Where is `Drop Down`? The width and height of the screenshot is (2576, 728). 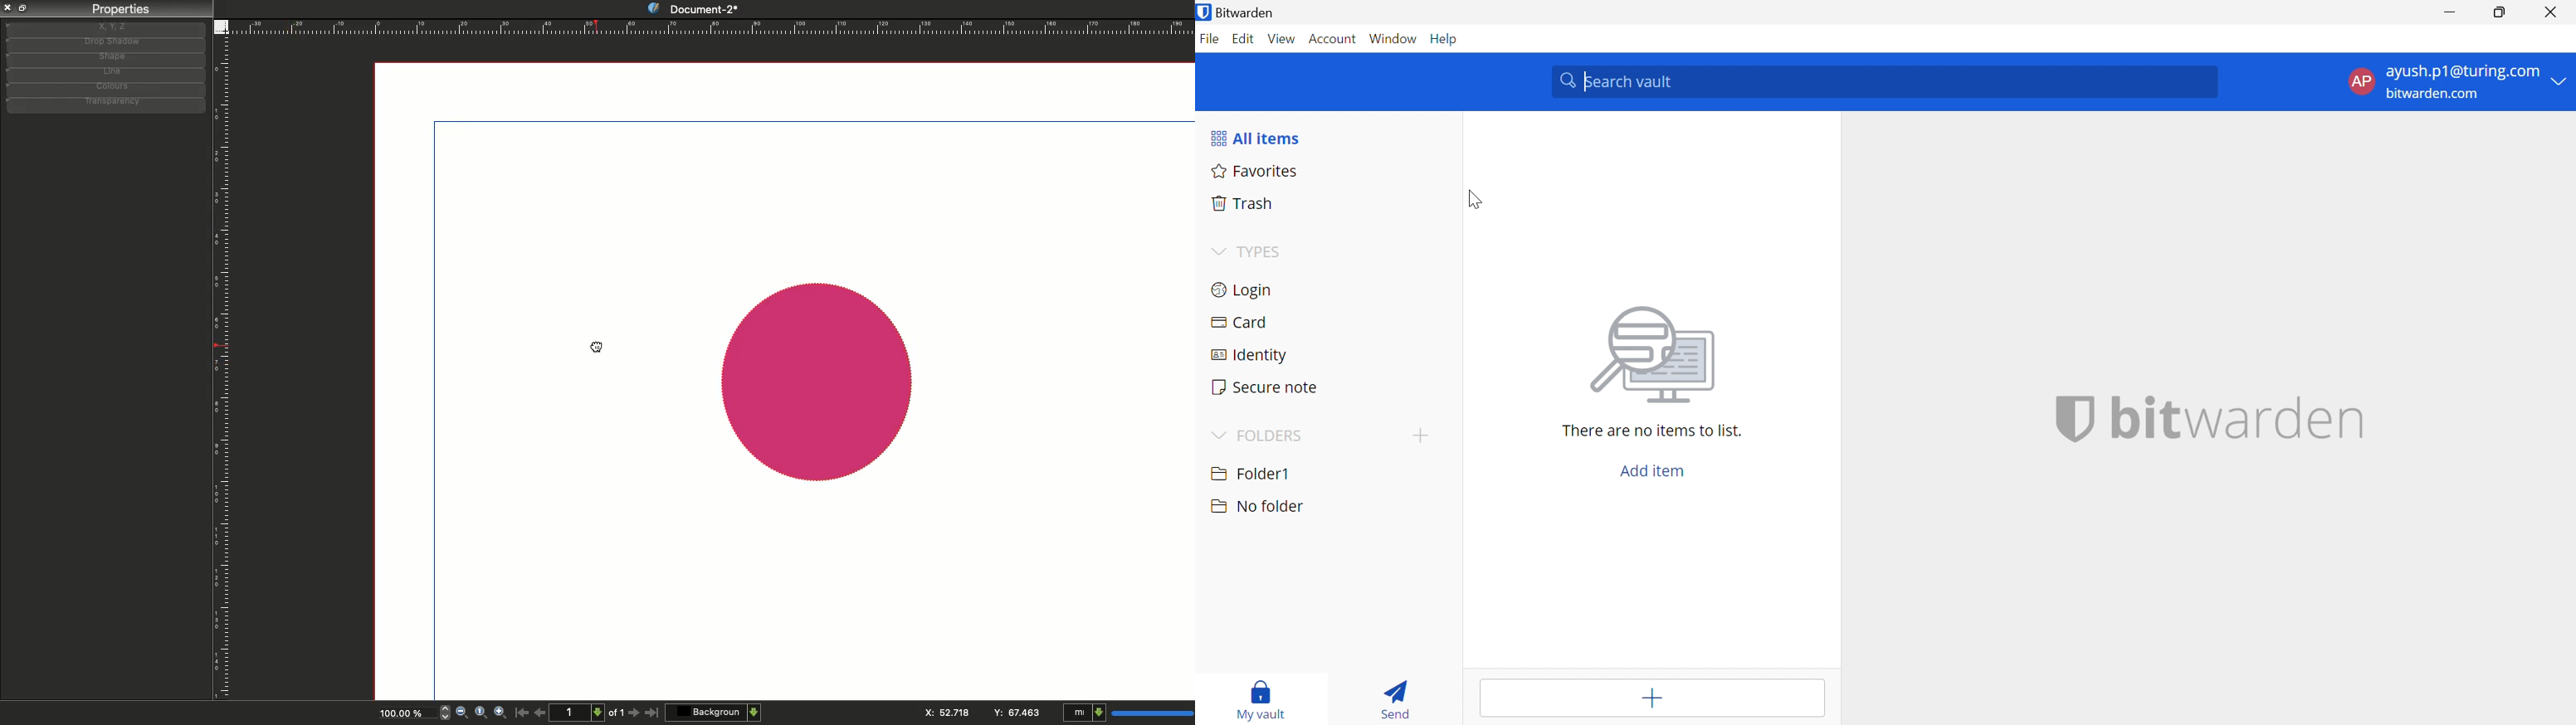
Drop Down is located at coordinates (1217, 249).